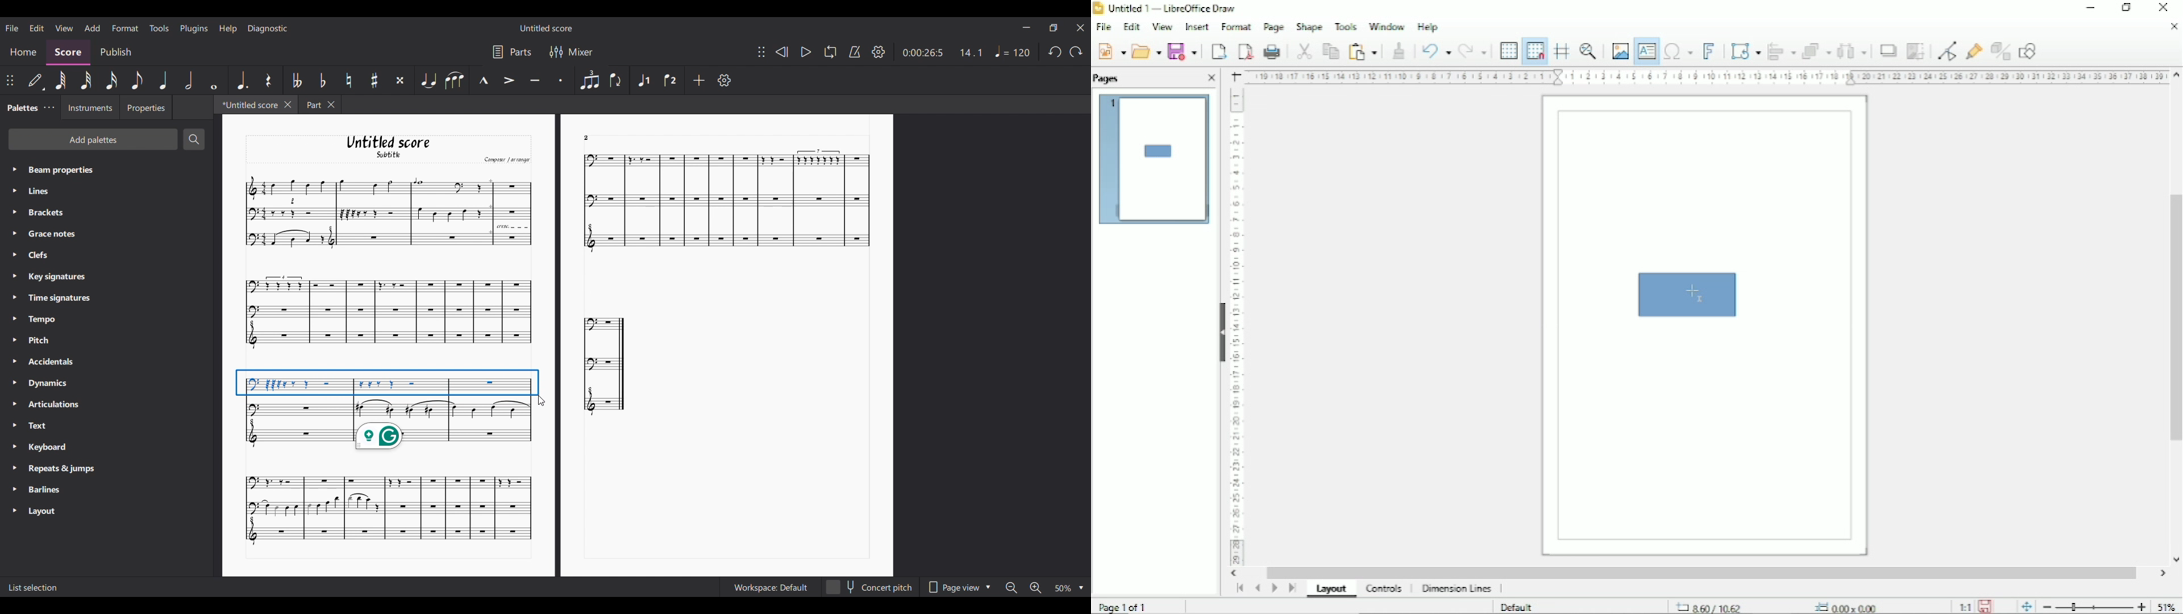 This screenshot has width=2184, height=616. Describe the element at coordinates (1010, 587) in the screenshot. I see `Zoom out` at that location.